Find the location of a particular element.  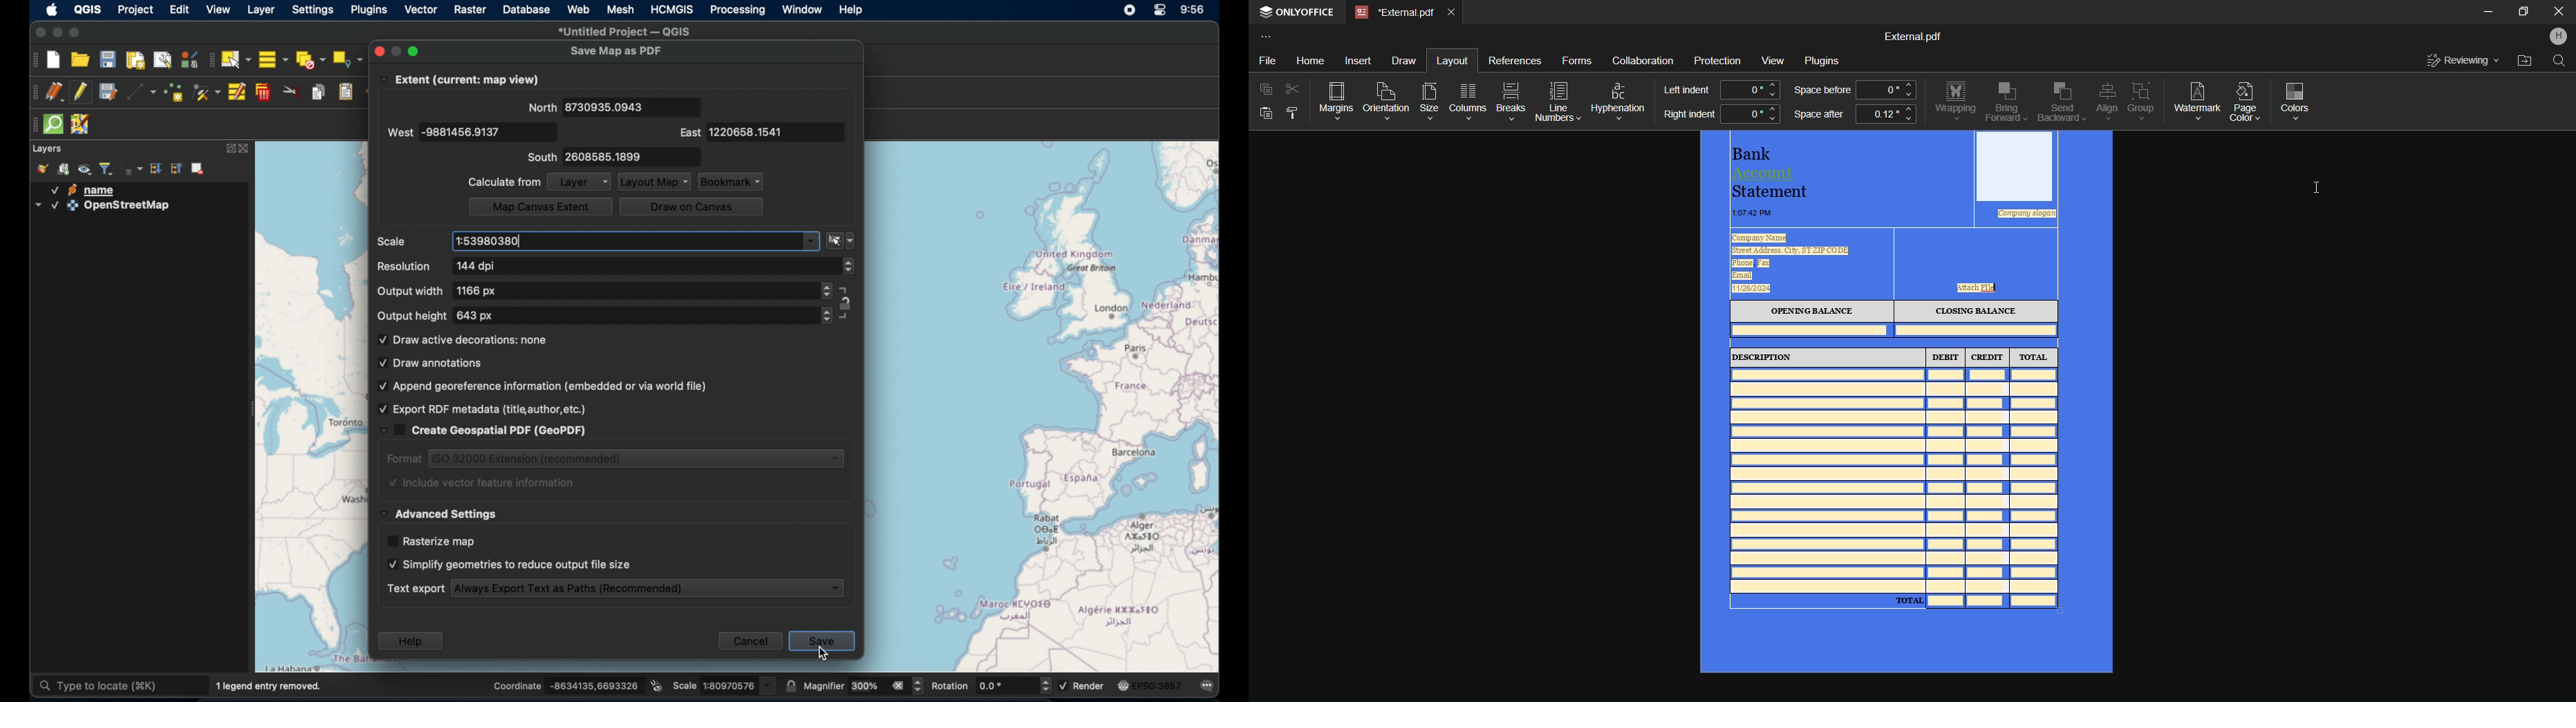

Adjust Right Indent is located at coordinates (1750, 113).